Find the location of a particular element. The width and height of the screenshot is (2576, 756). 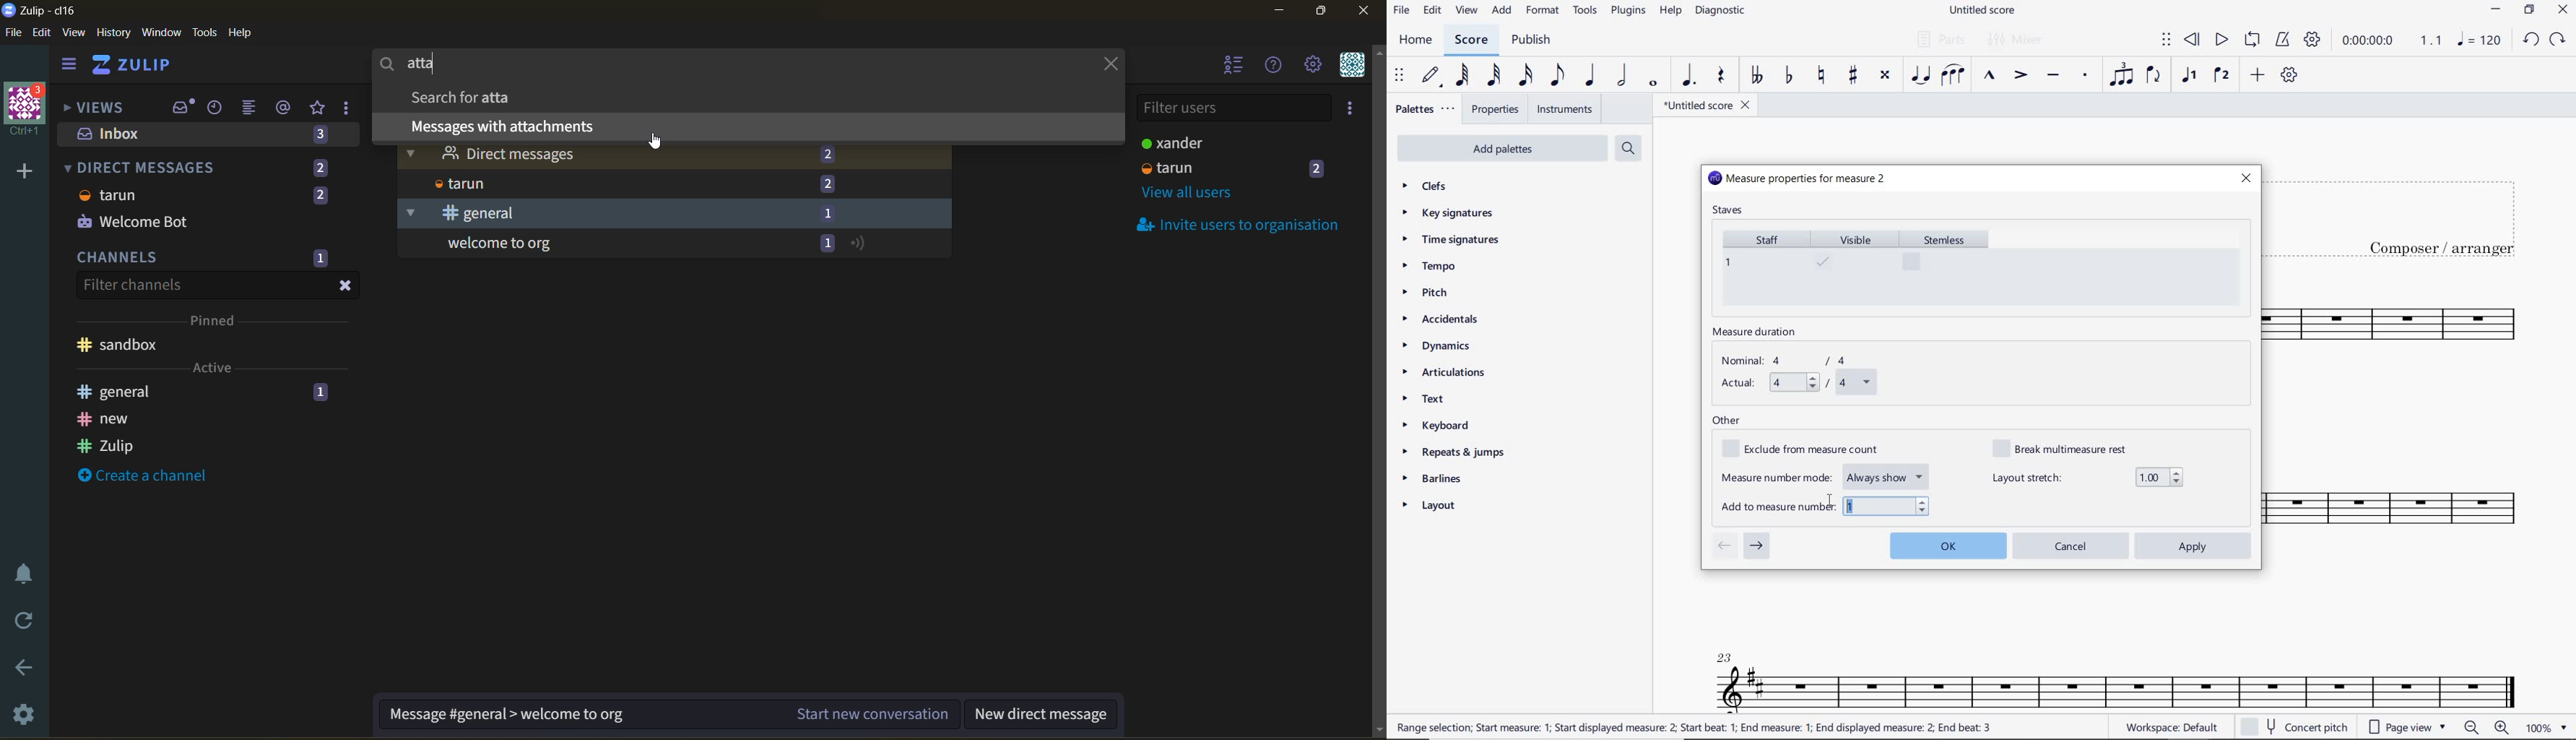

INSTRUMENT: TENOR SAXOPHONE is located at coordinates (2410, 426).